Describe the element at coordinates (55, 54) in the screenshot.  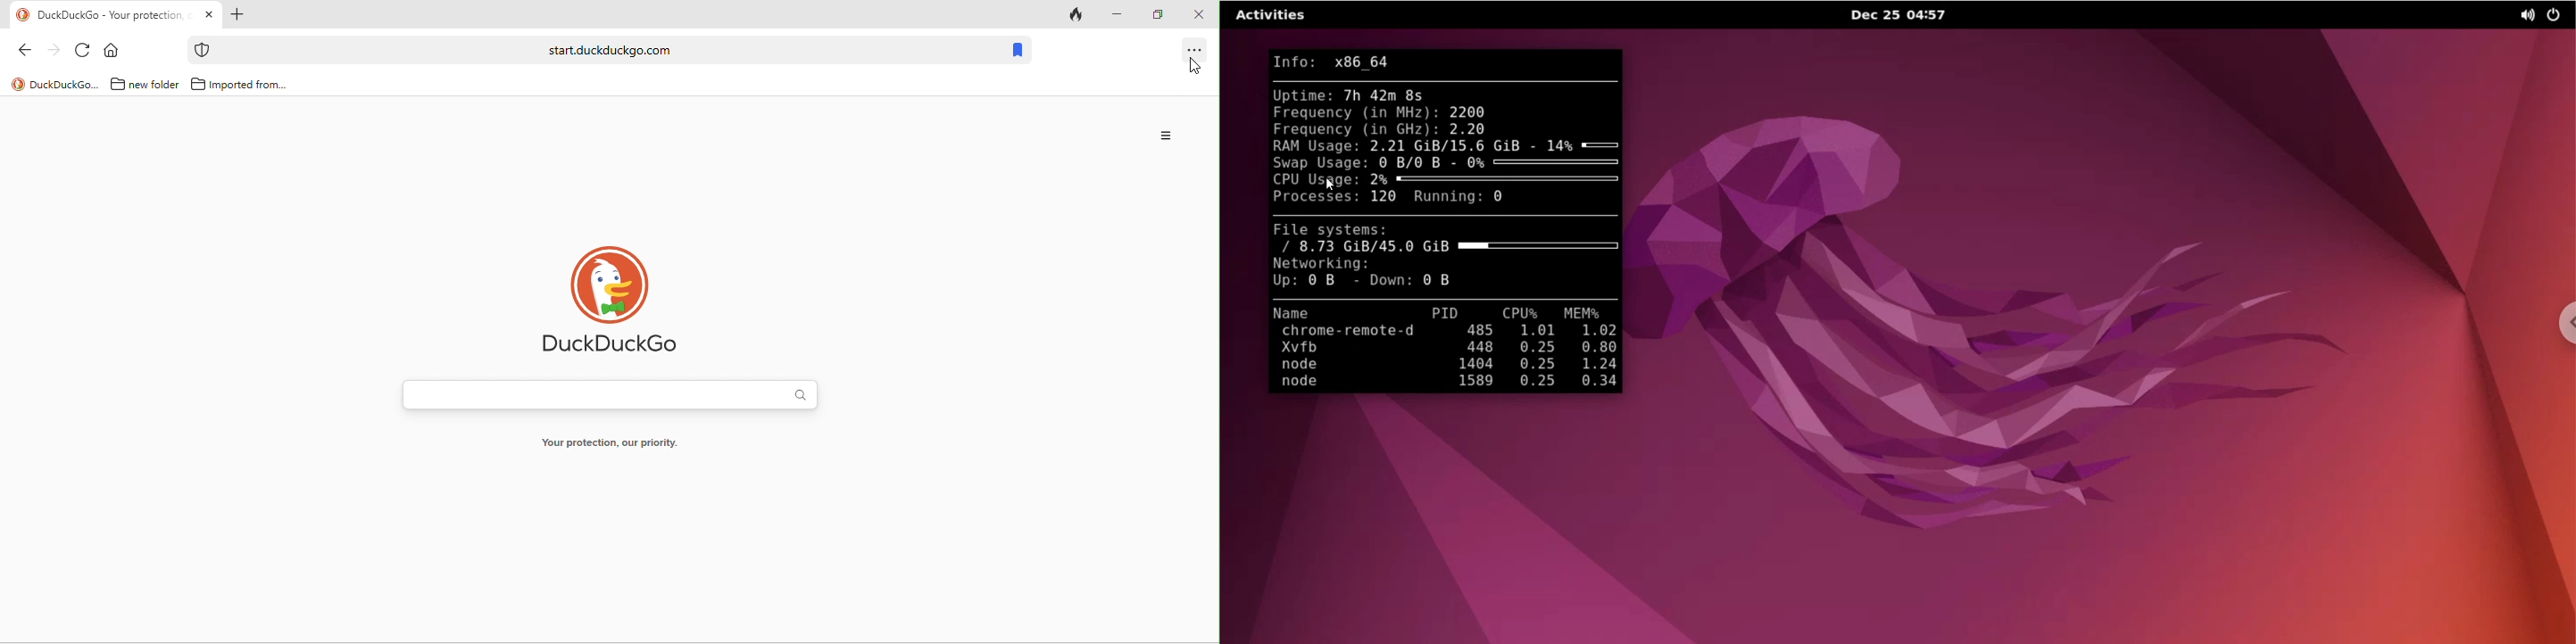
I see `forward` at that location.